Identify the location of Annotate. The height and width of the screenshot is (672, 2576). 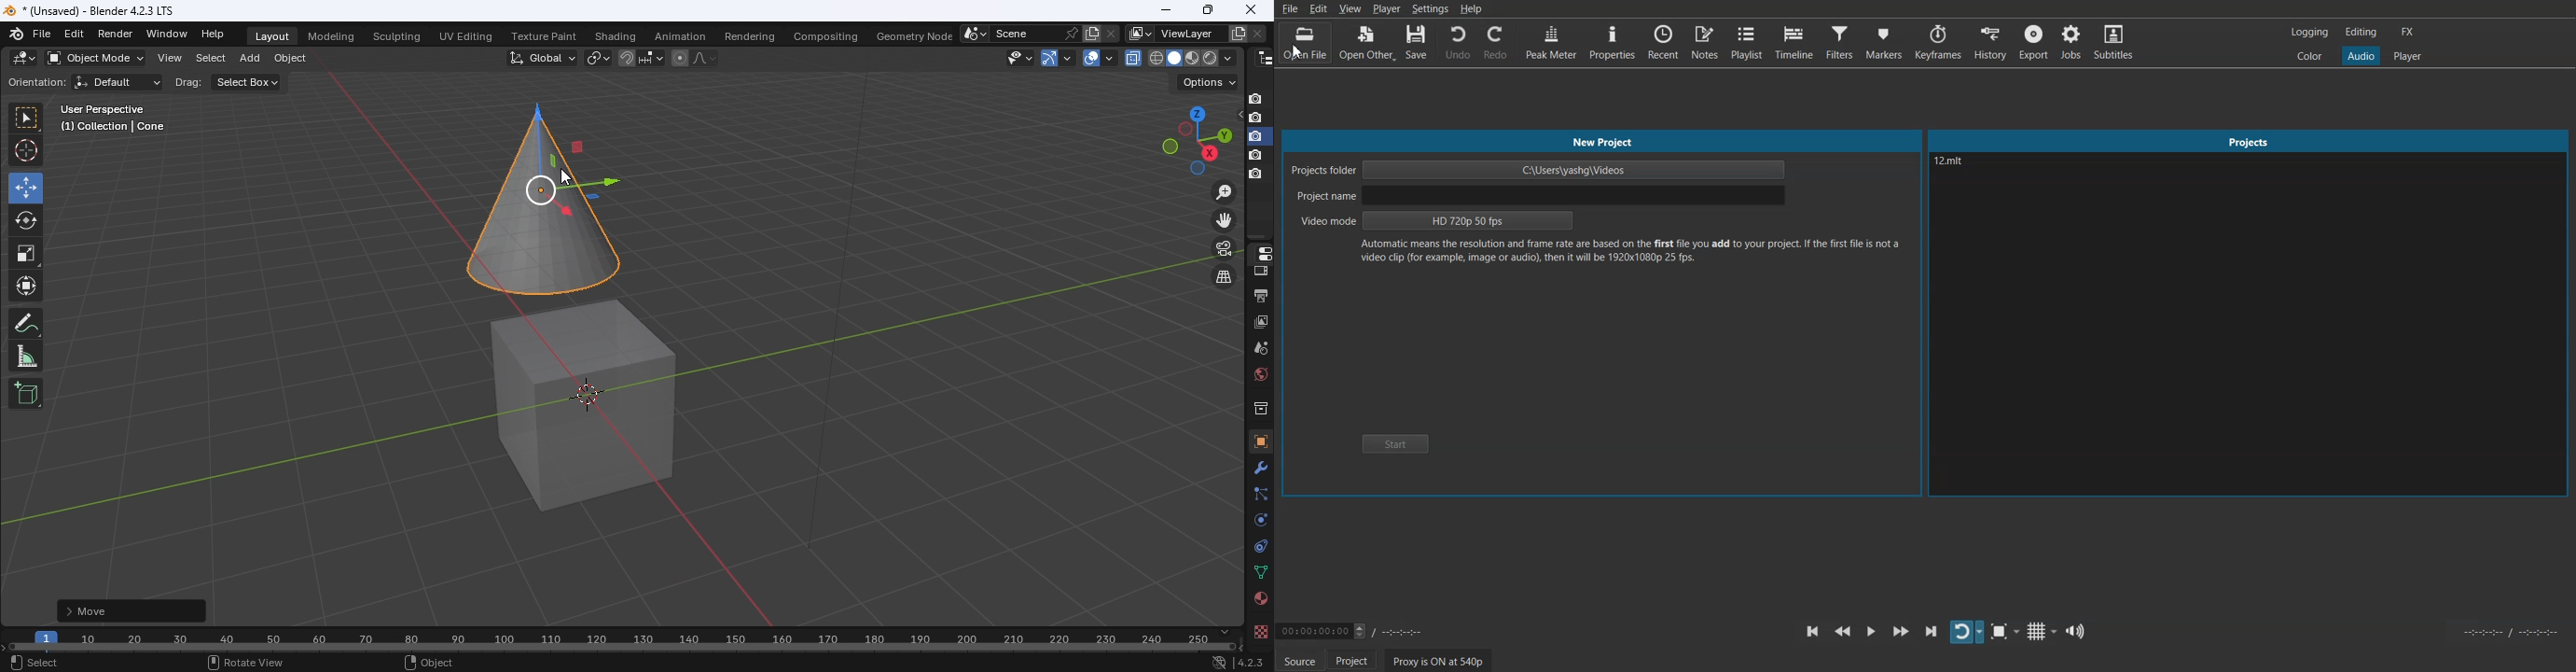
(25, 326).